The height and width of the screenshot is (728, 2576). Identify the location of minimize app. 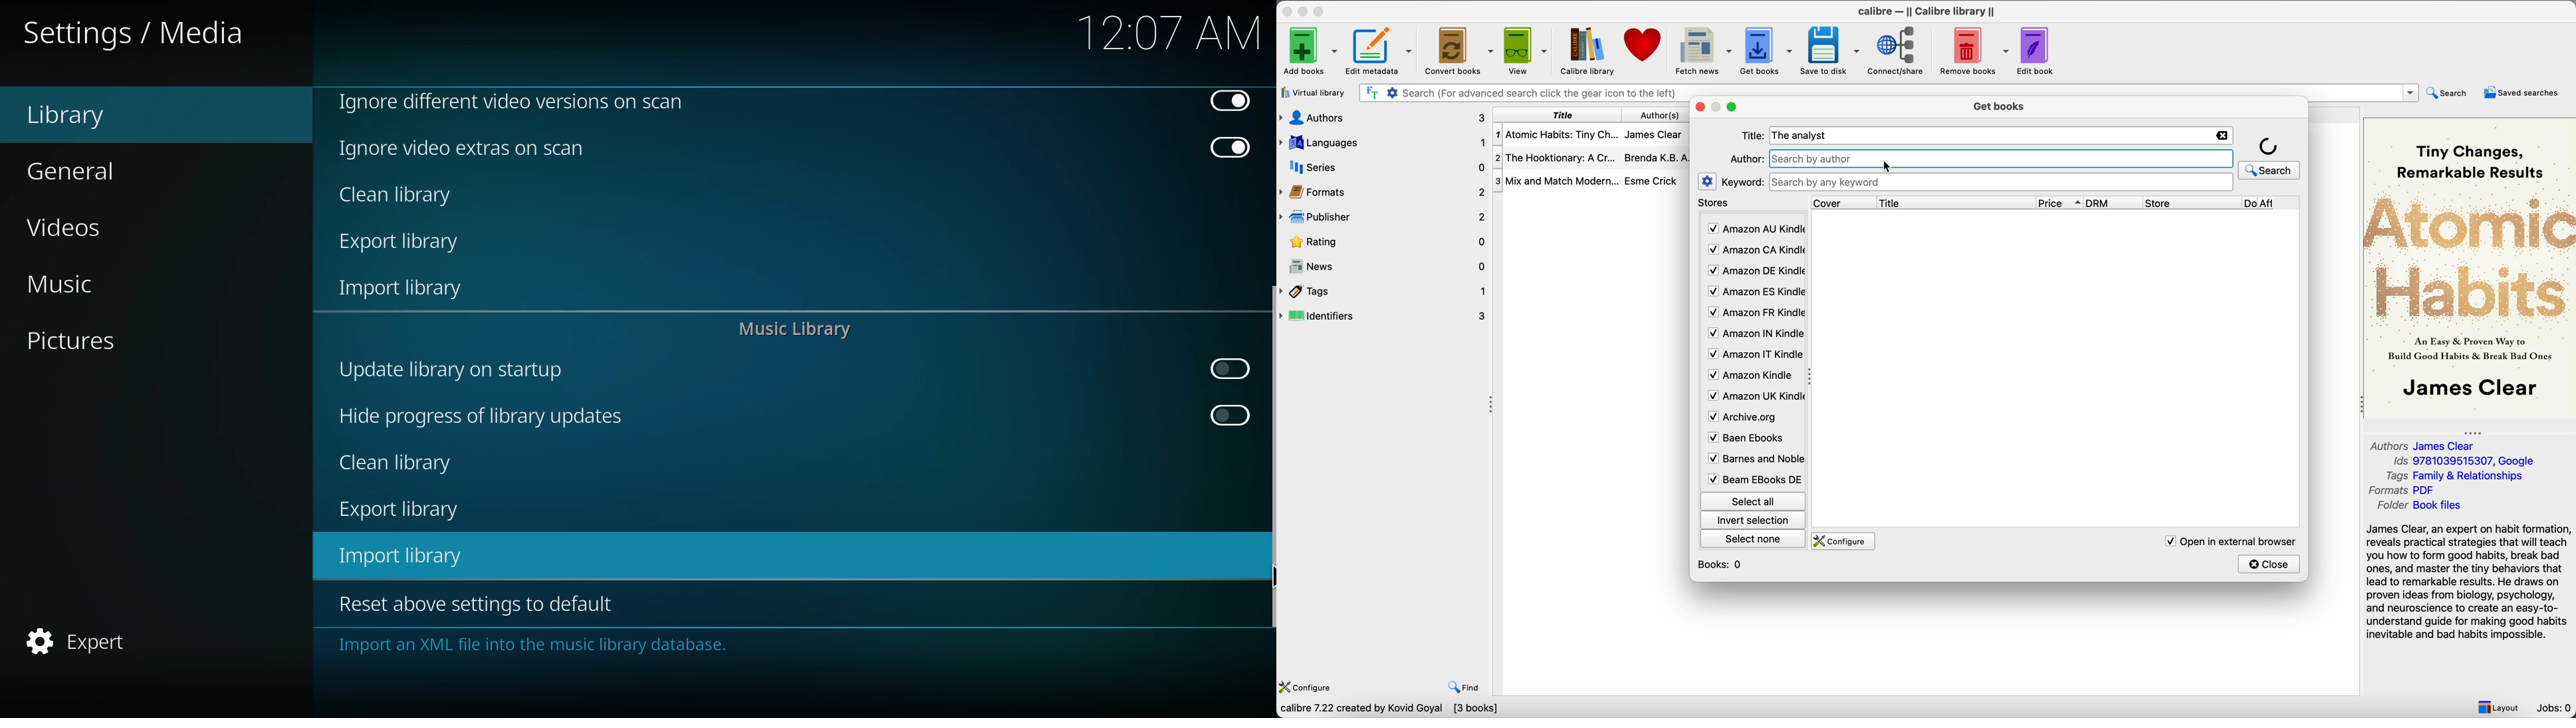
(1305, 10).